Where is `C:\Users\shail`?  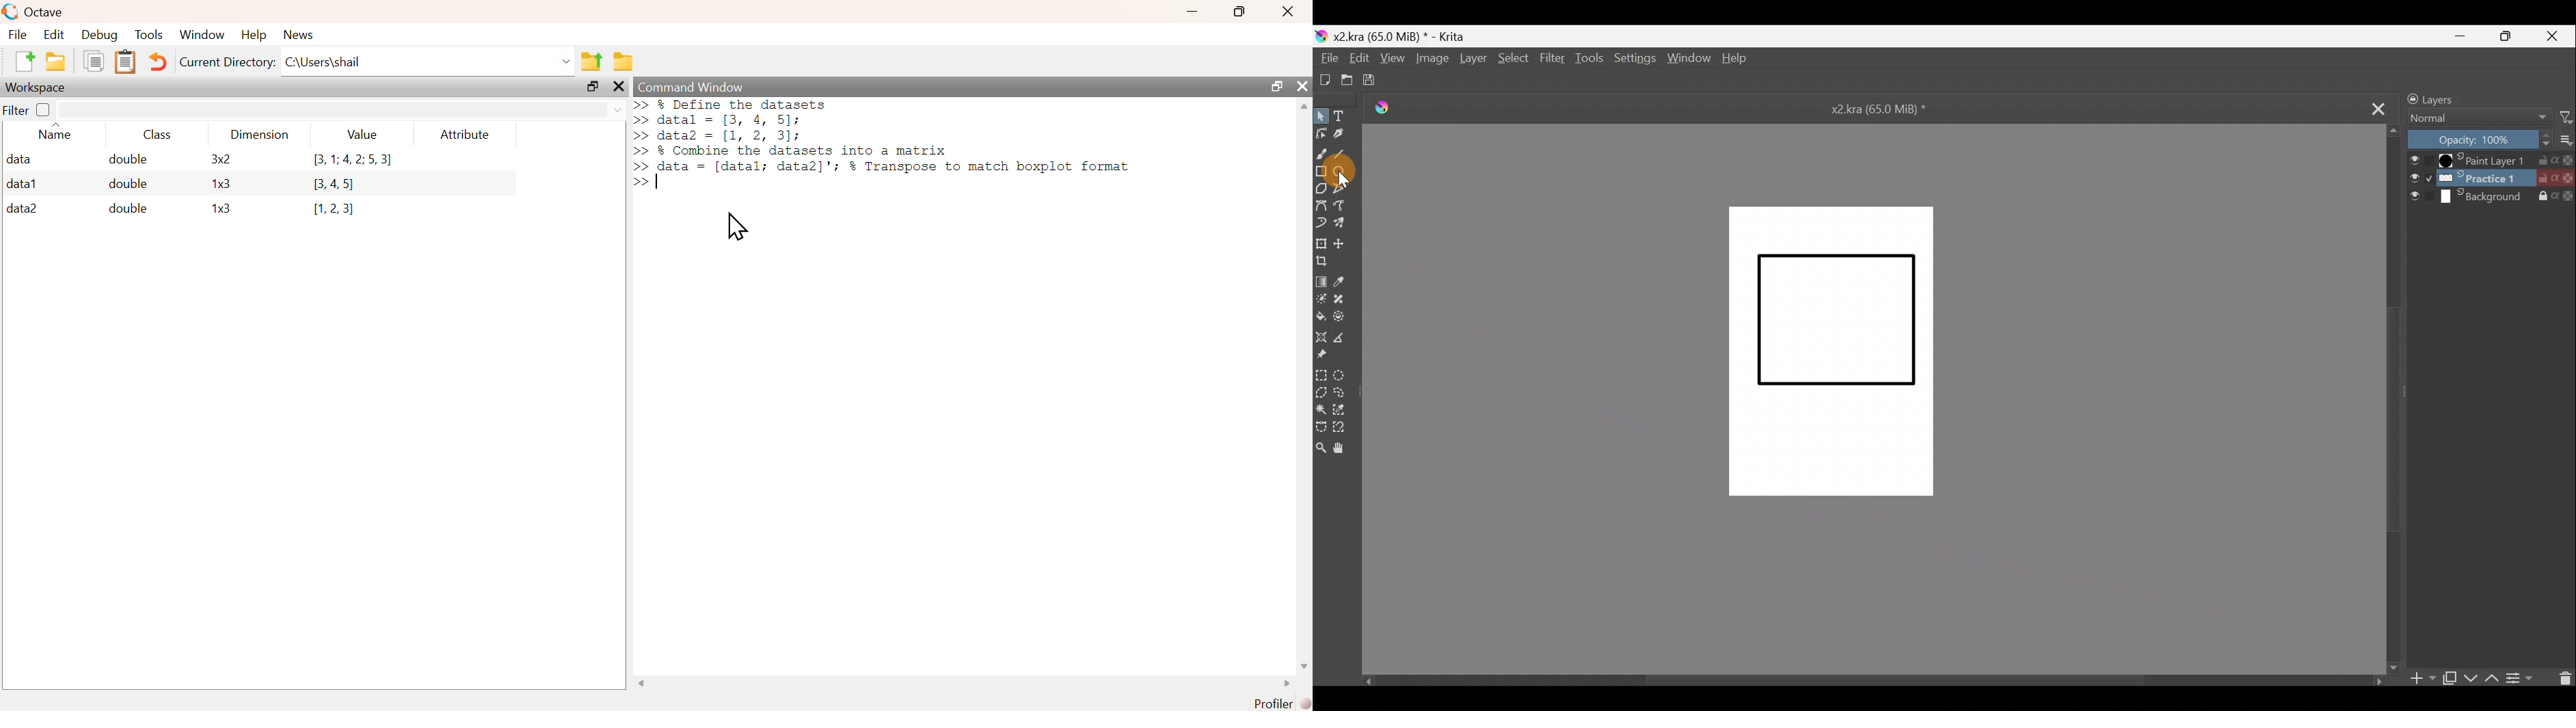
C:\Users\shail is located at coordinates (324, 61).